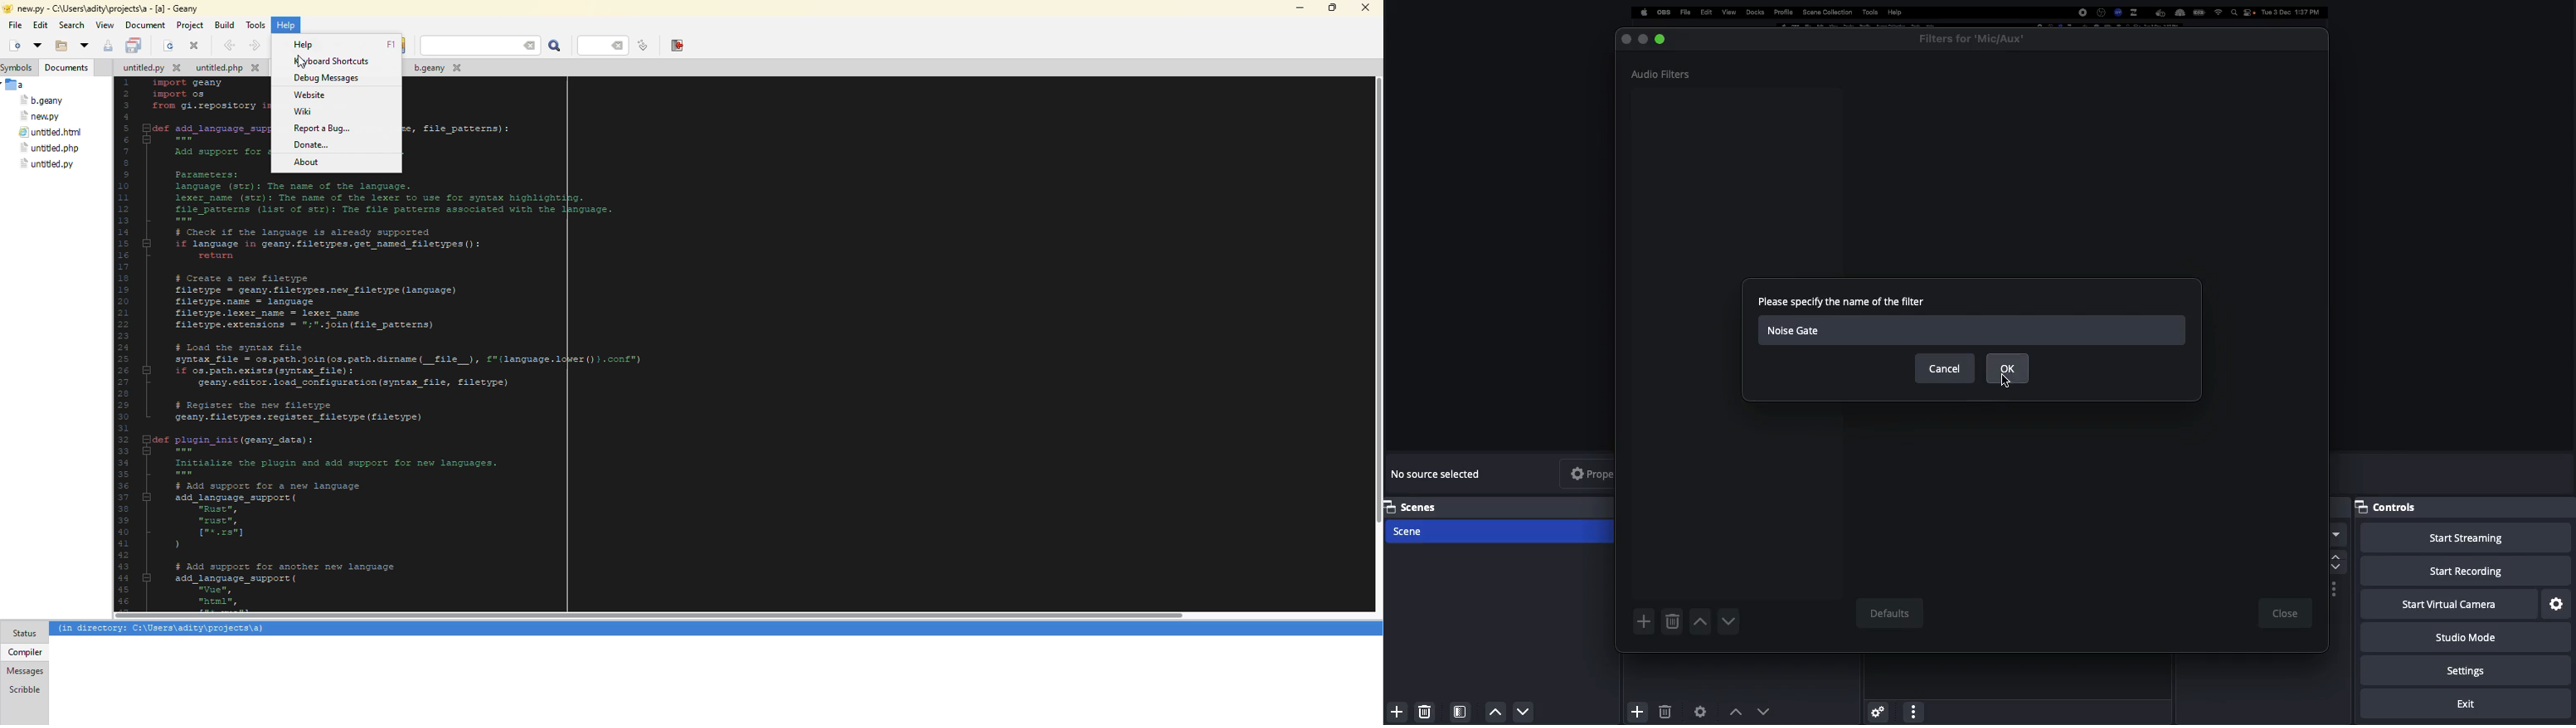 This screenshot has width=2576, height=728. Describe the element at coordinates (2466, 572) in the screenshot. I see `Start recording` at that location.